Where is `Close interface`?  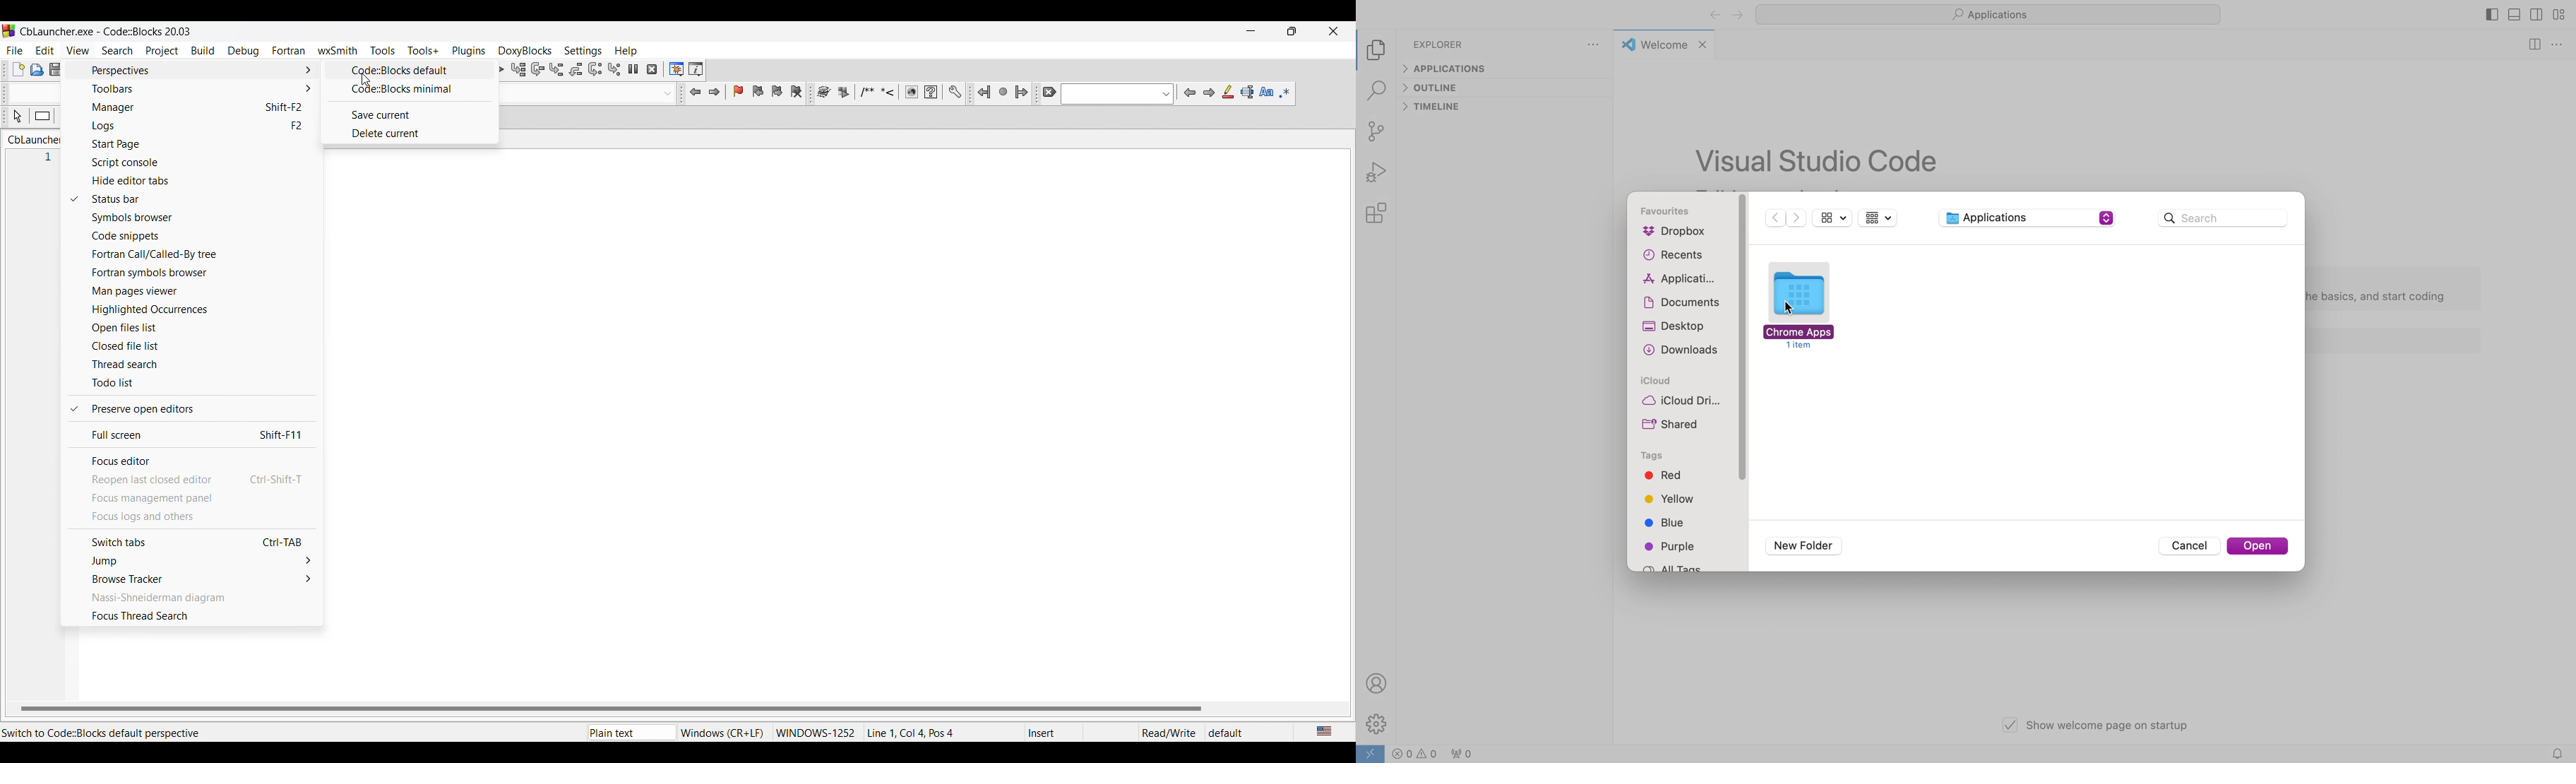
Close interface is located at coordinates (1334, 31).